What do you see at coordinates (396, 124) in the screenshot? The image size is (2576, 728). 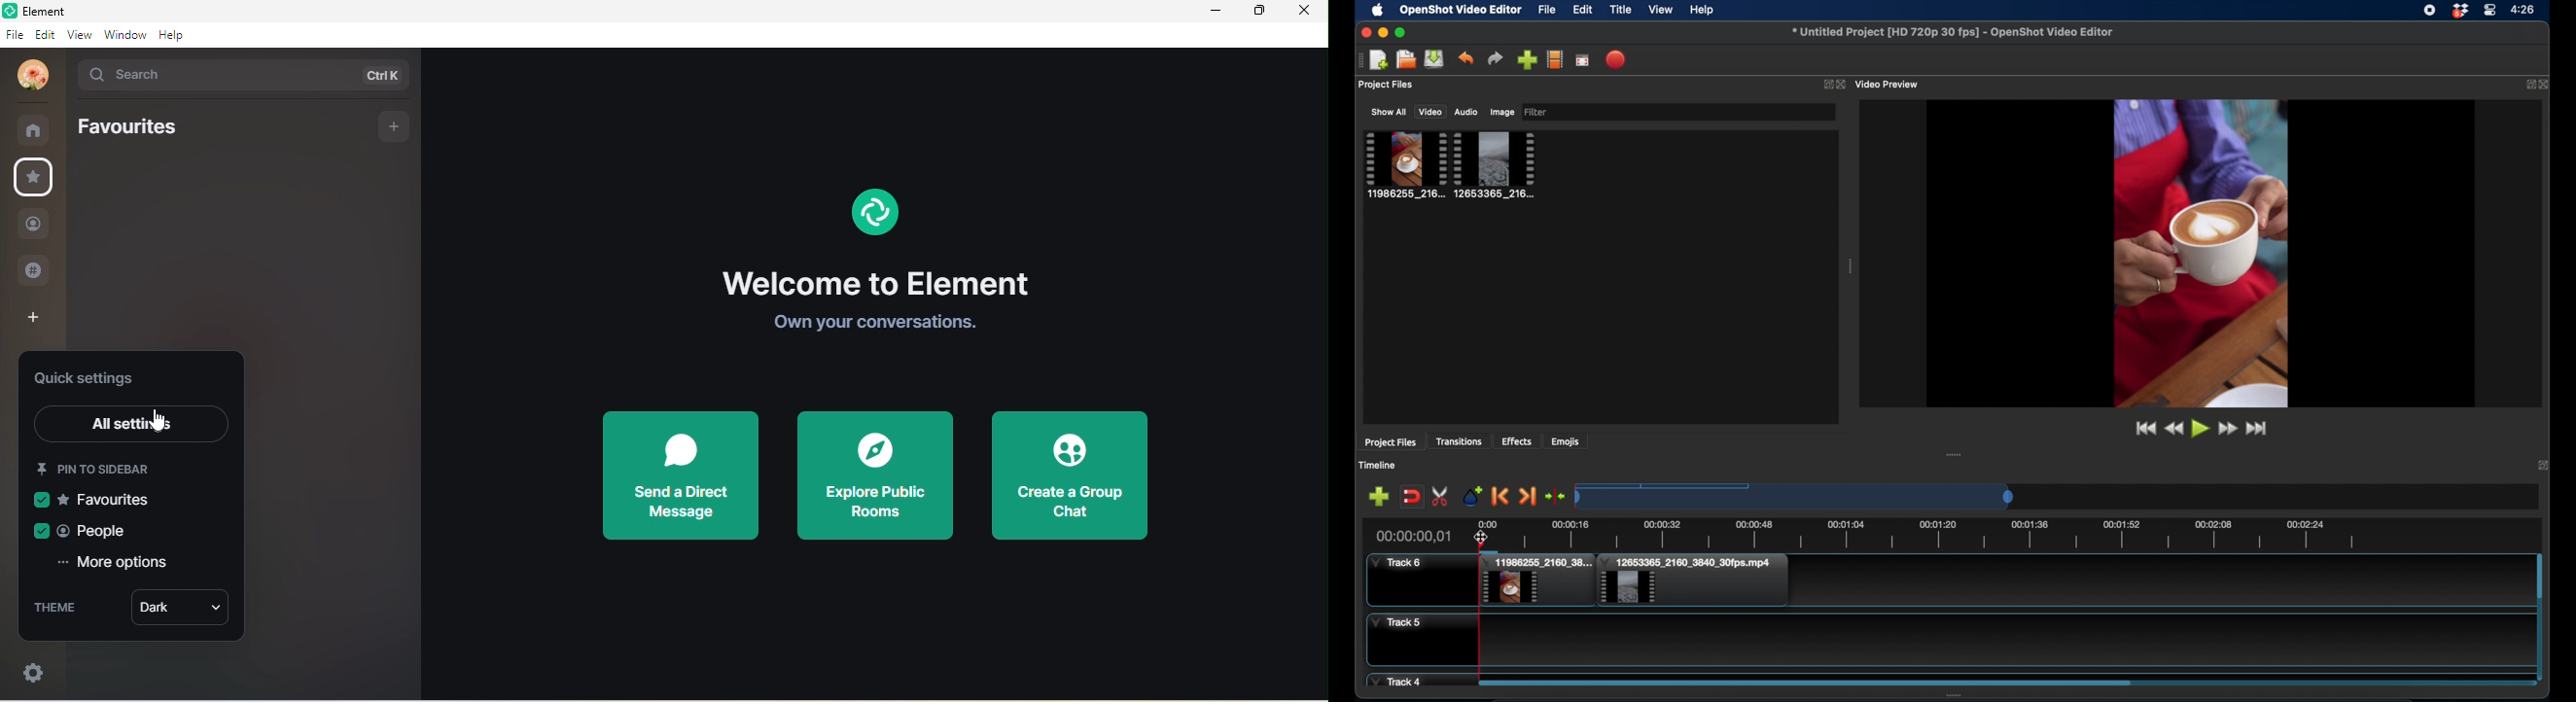 I see `add` at bounding box center [396, 124].